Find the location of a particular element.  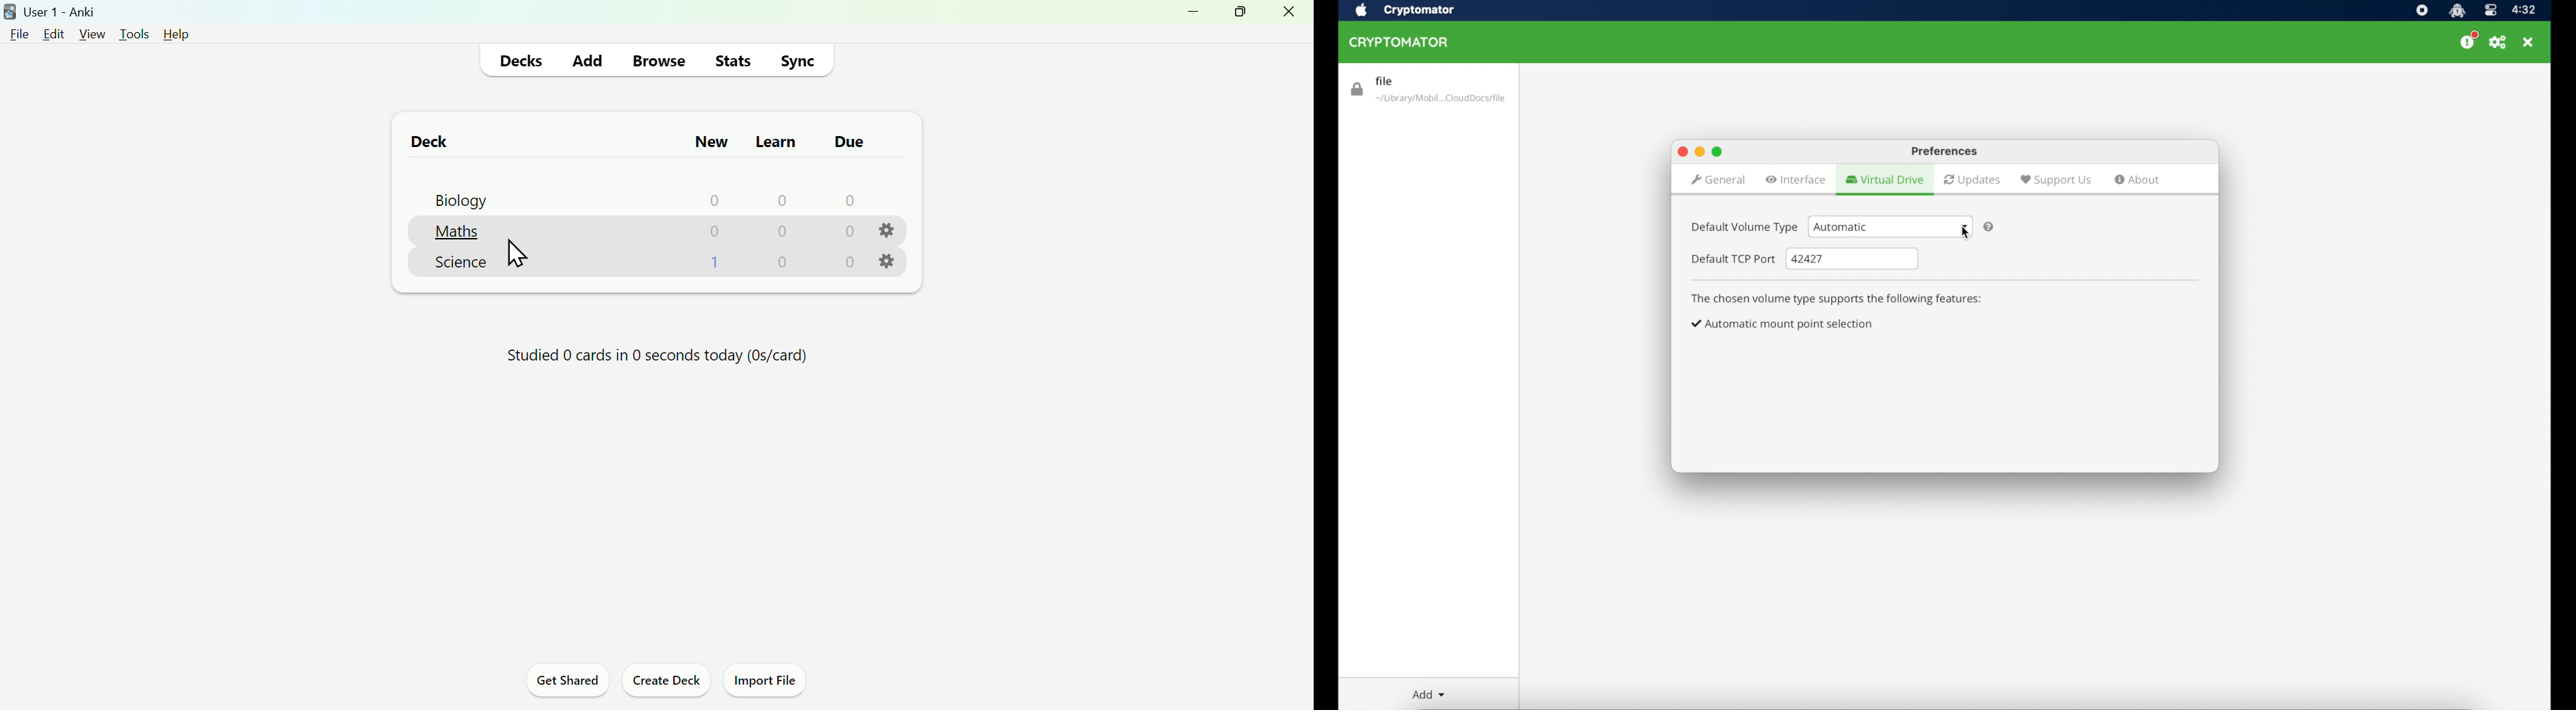

0 is located at coordinates (715, 199).